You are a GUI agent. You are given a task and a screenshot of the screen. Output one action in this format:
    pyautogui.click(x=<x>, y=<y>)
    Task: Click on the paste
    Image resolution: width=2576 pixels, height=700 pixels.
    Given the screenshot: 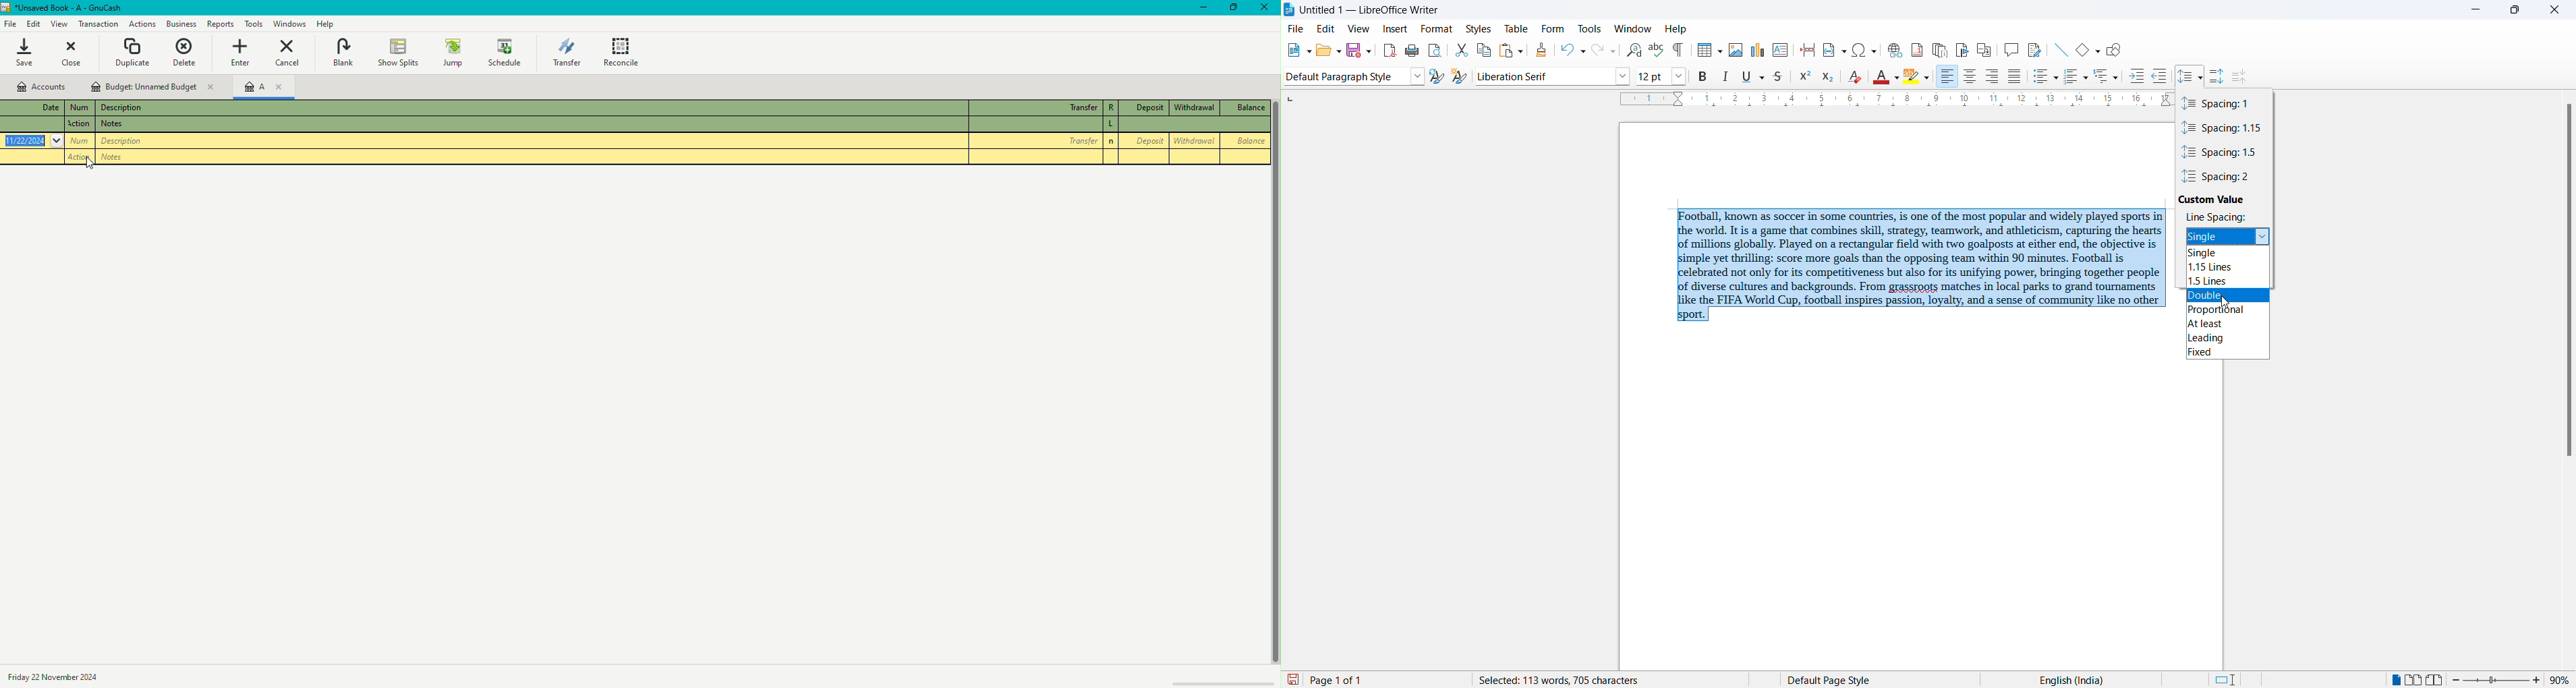 What is the action you would take?
    pyautogui.click(x=1506, y=51)
    